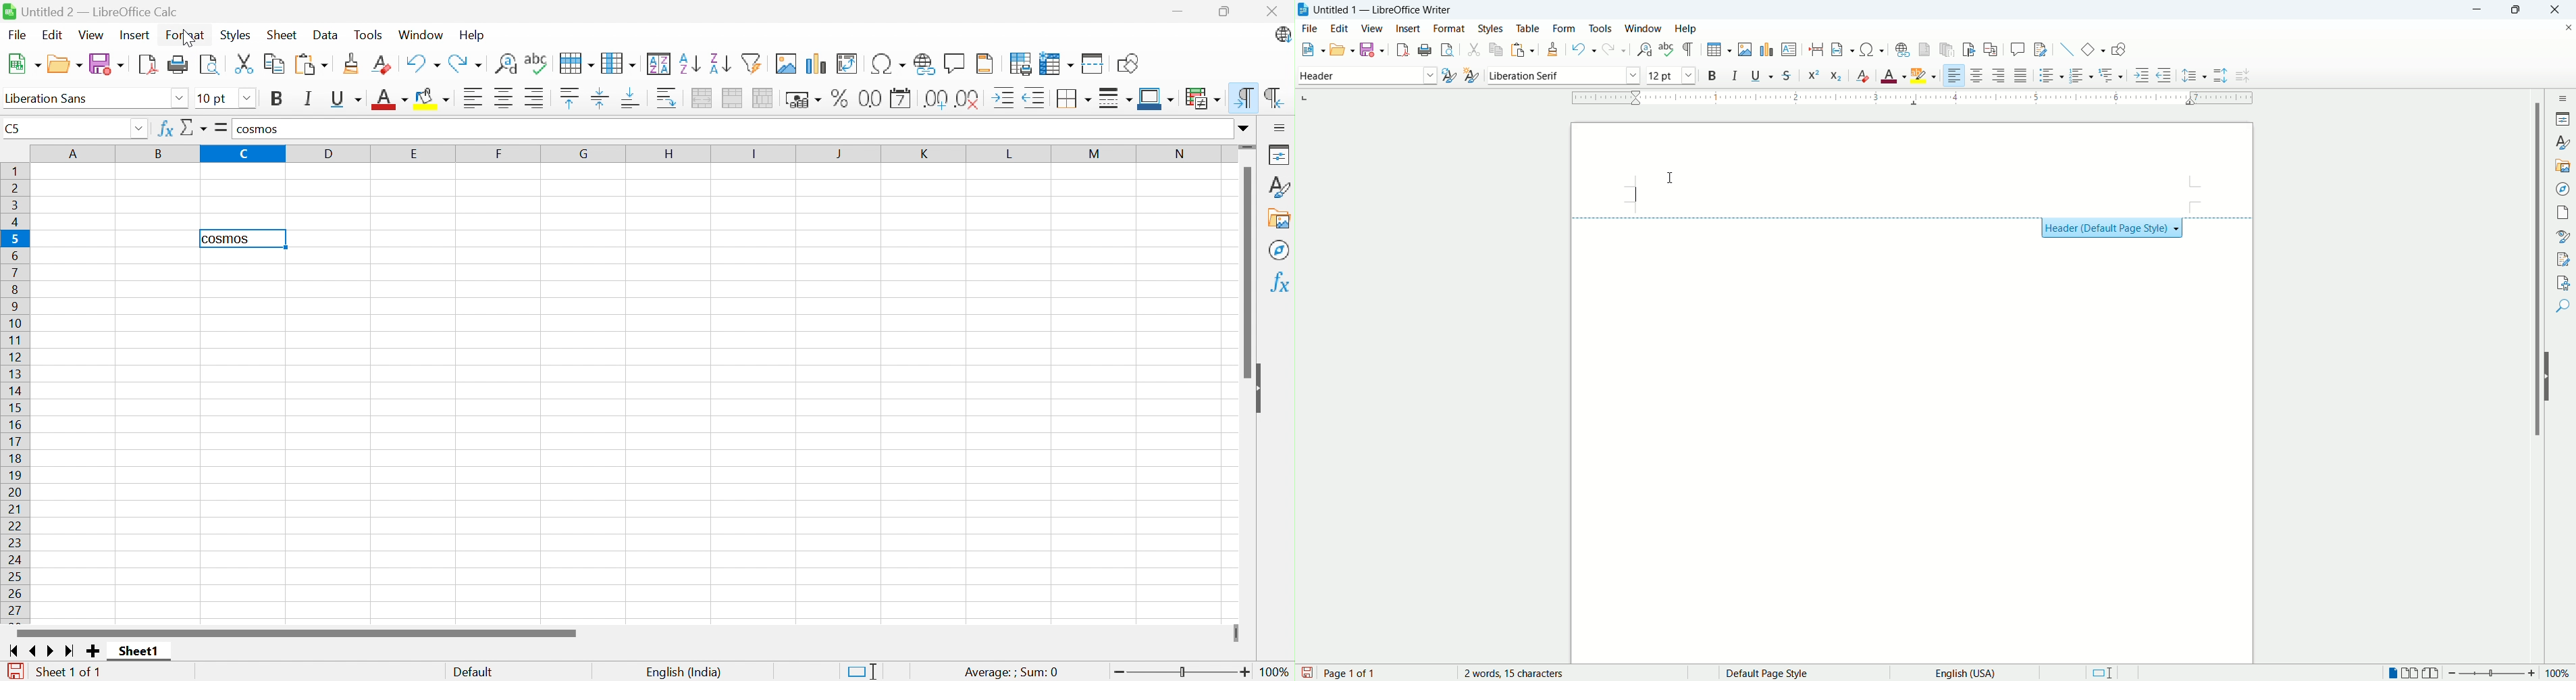 This screenshot has height=700, width=2576. What do you see at coordinates (1893, 74) in the screenshot?
I see `text color` at bounding box center [1893, 74].